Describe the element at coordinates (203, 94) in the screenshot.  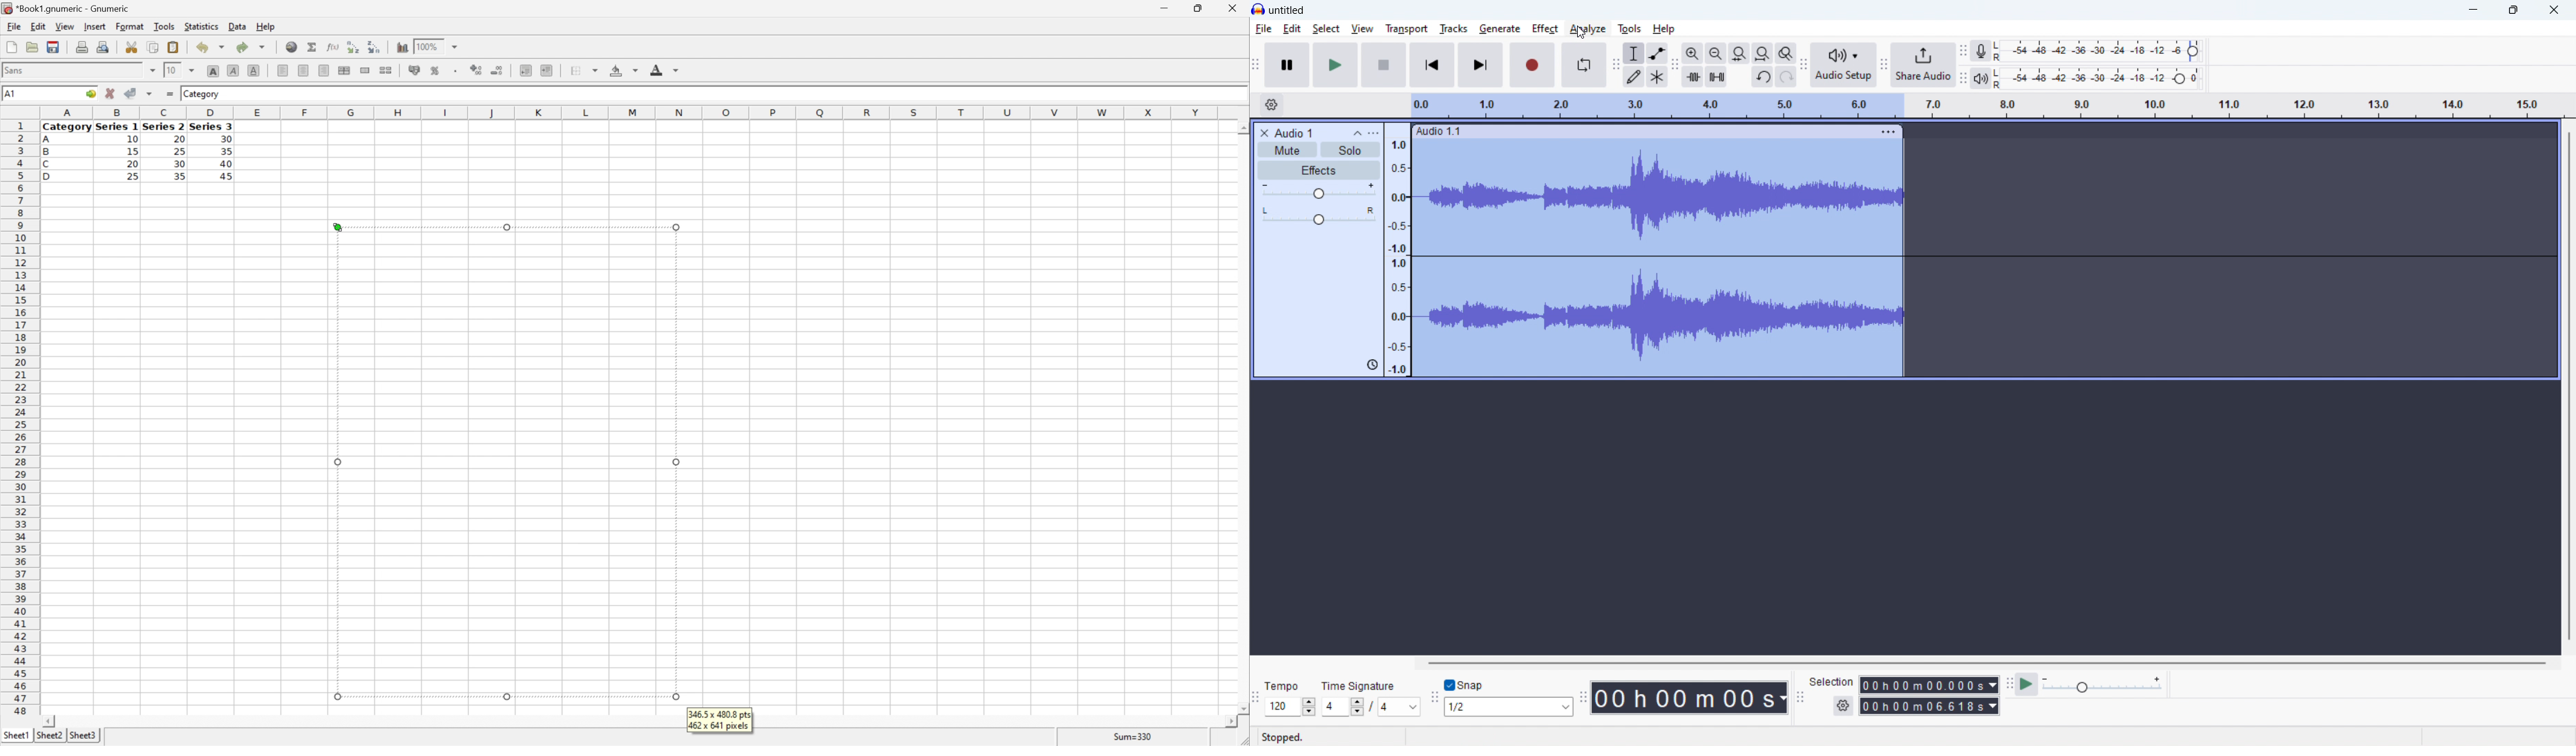
I see `Category` at that location.